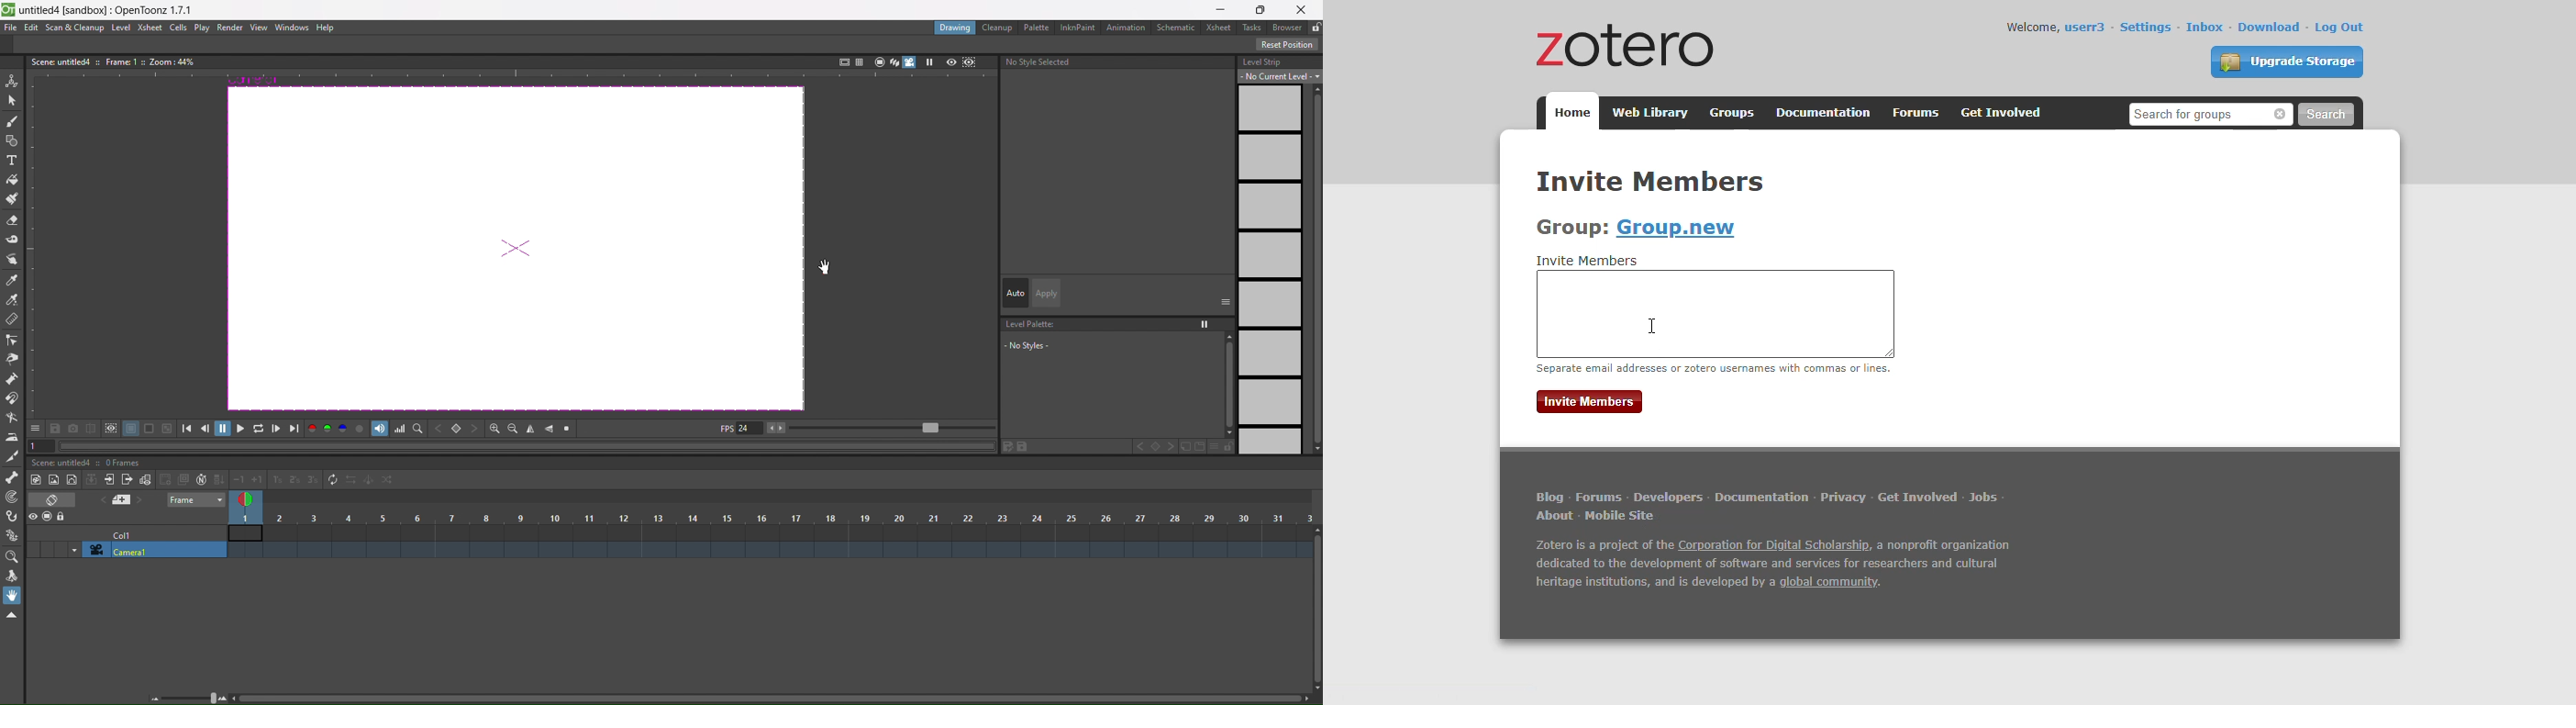  I want to click on invite members, so click(1589, 261).